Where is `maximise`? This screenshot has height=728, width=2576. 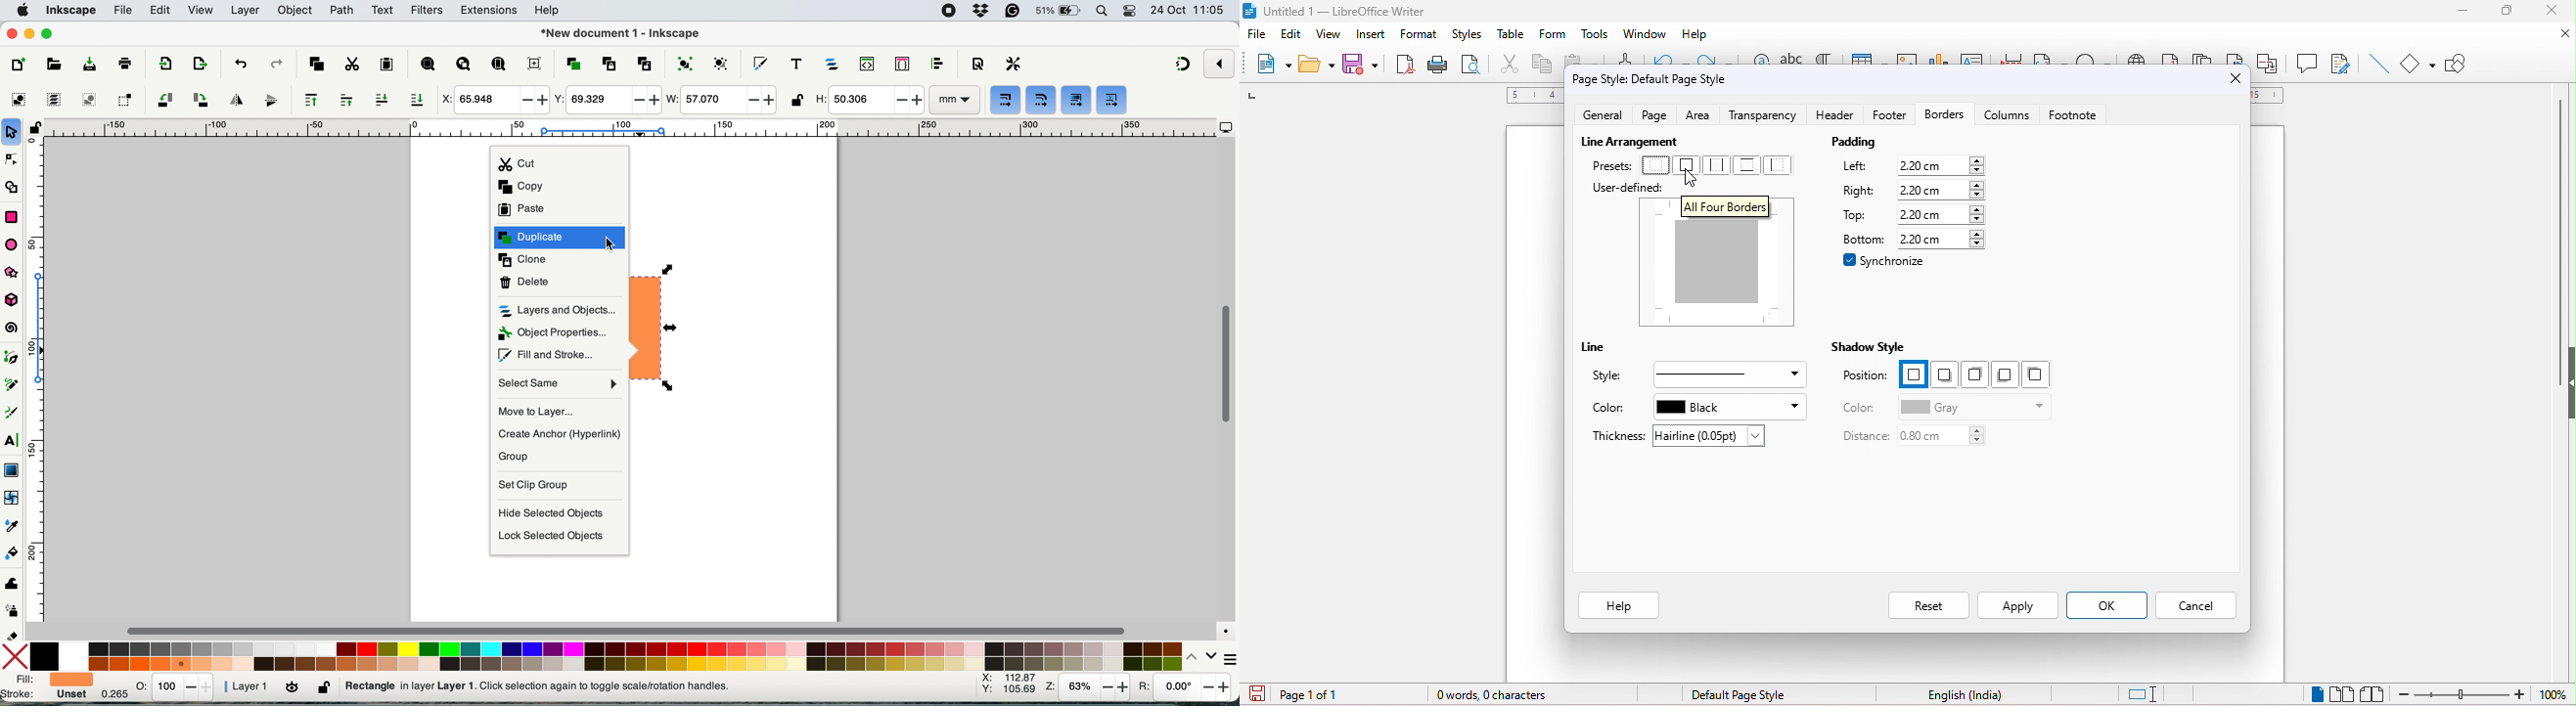 maximise is located at coordinates (50, 33).